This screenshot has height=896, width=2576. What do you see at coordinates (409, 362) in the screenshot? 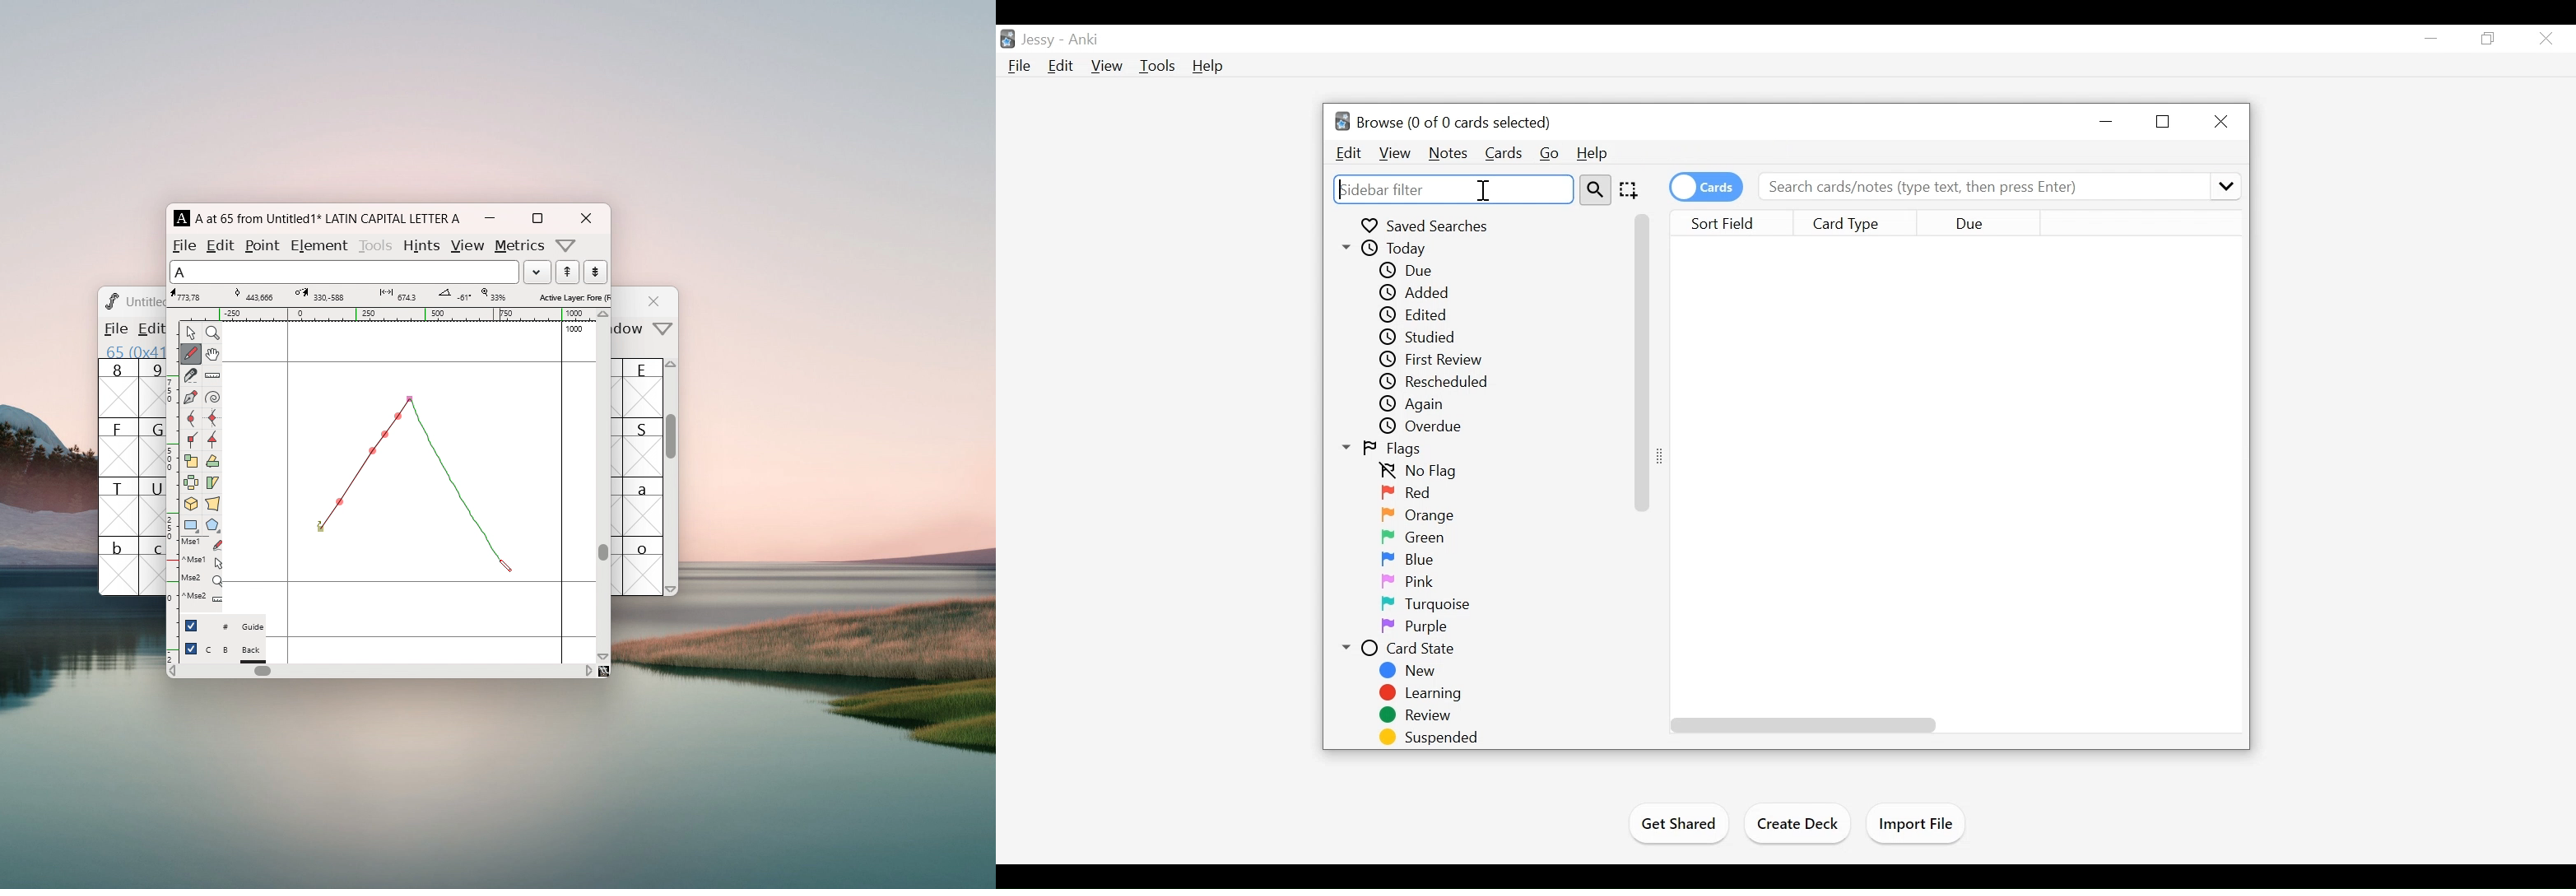
I see `maximum ascent line` at bounding box center [409, 362].